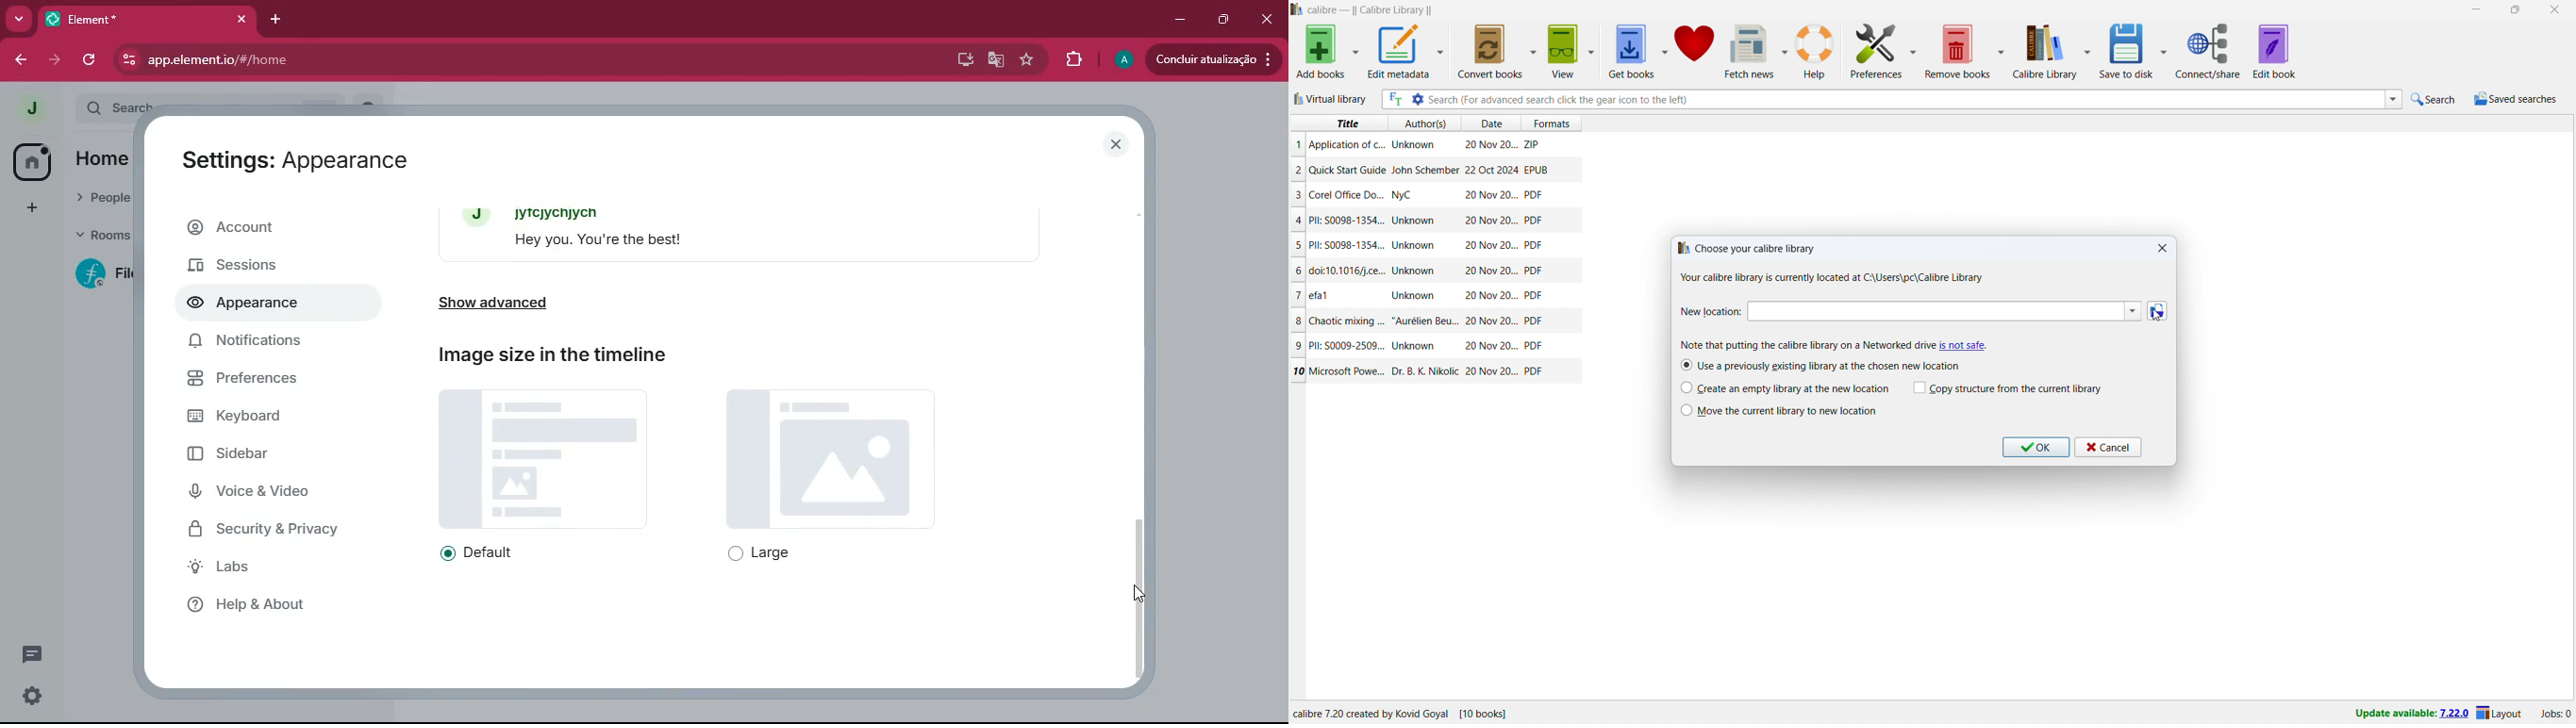  Describe the element at coordinates (1592, 51) in the screenshot. I see `view options` at that location.